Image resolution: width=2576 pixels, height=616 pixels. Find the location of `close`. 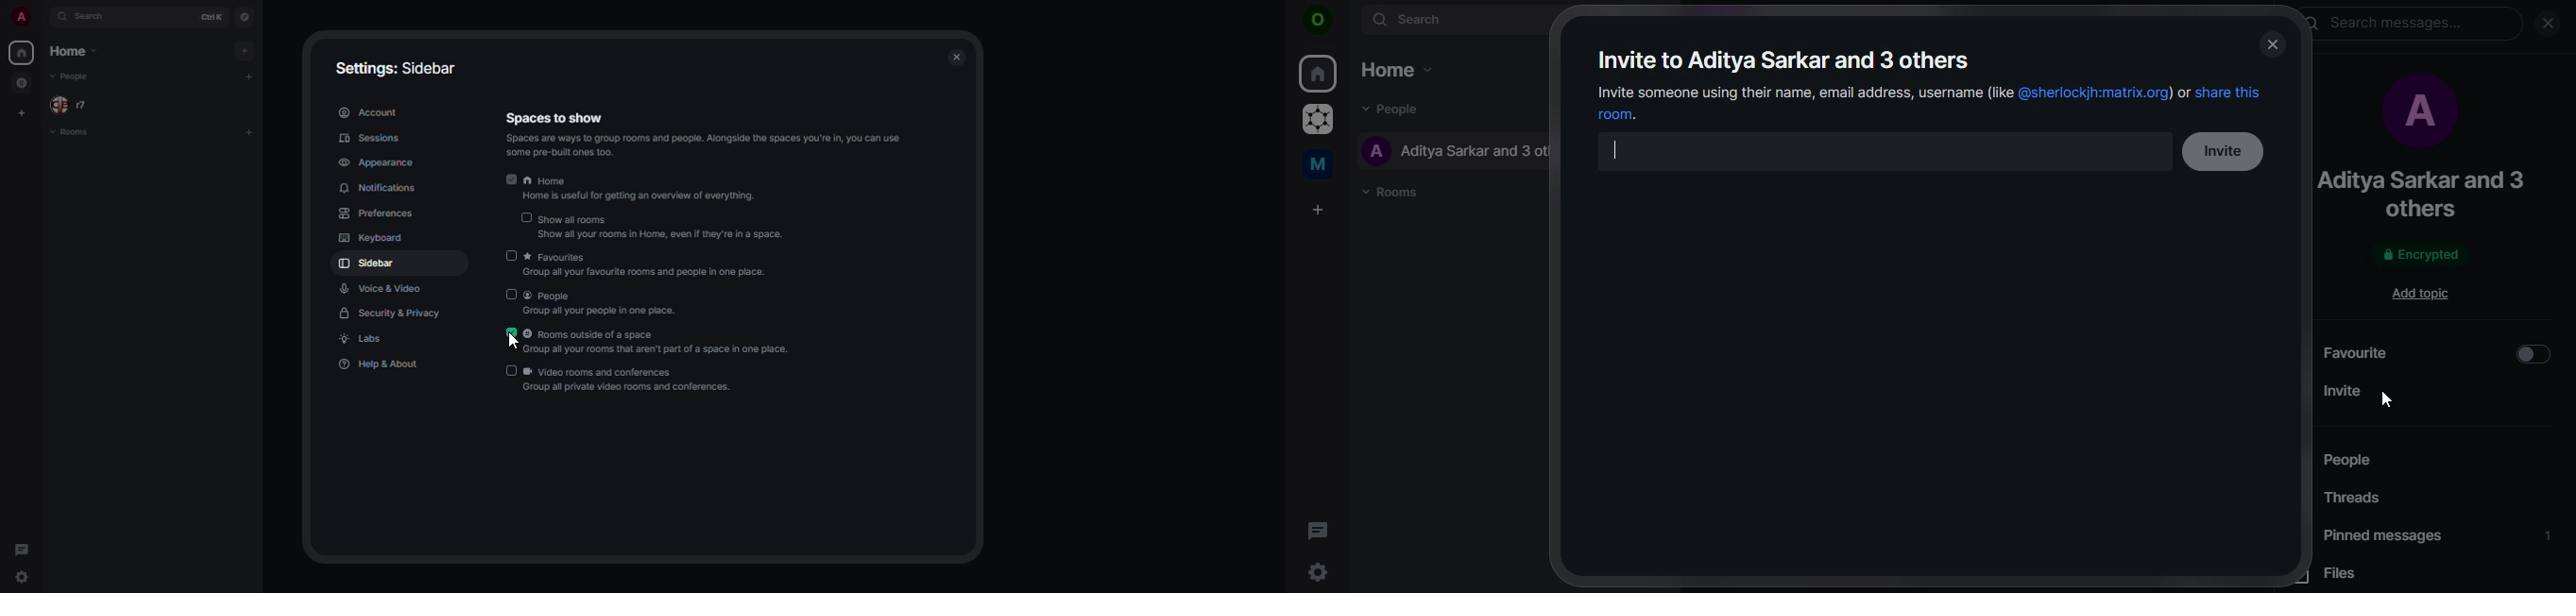

close is located at coordinates (2548, 25).